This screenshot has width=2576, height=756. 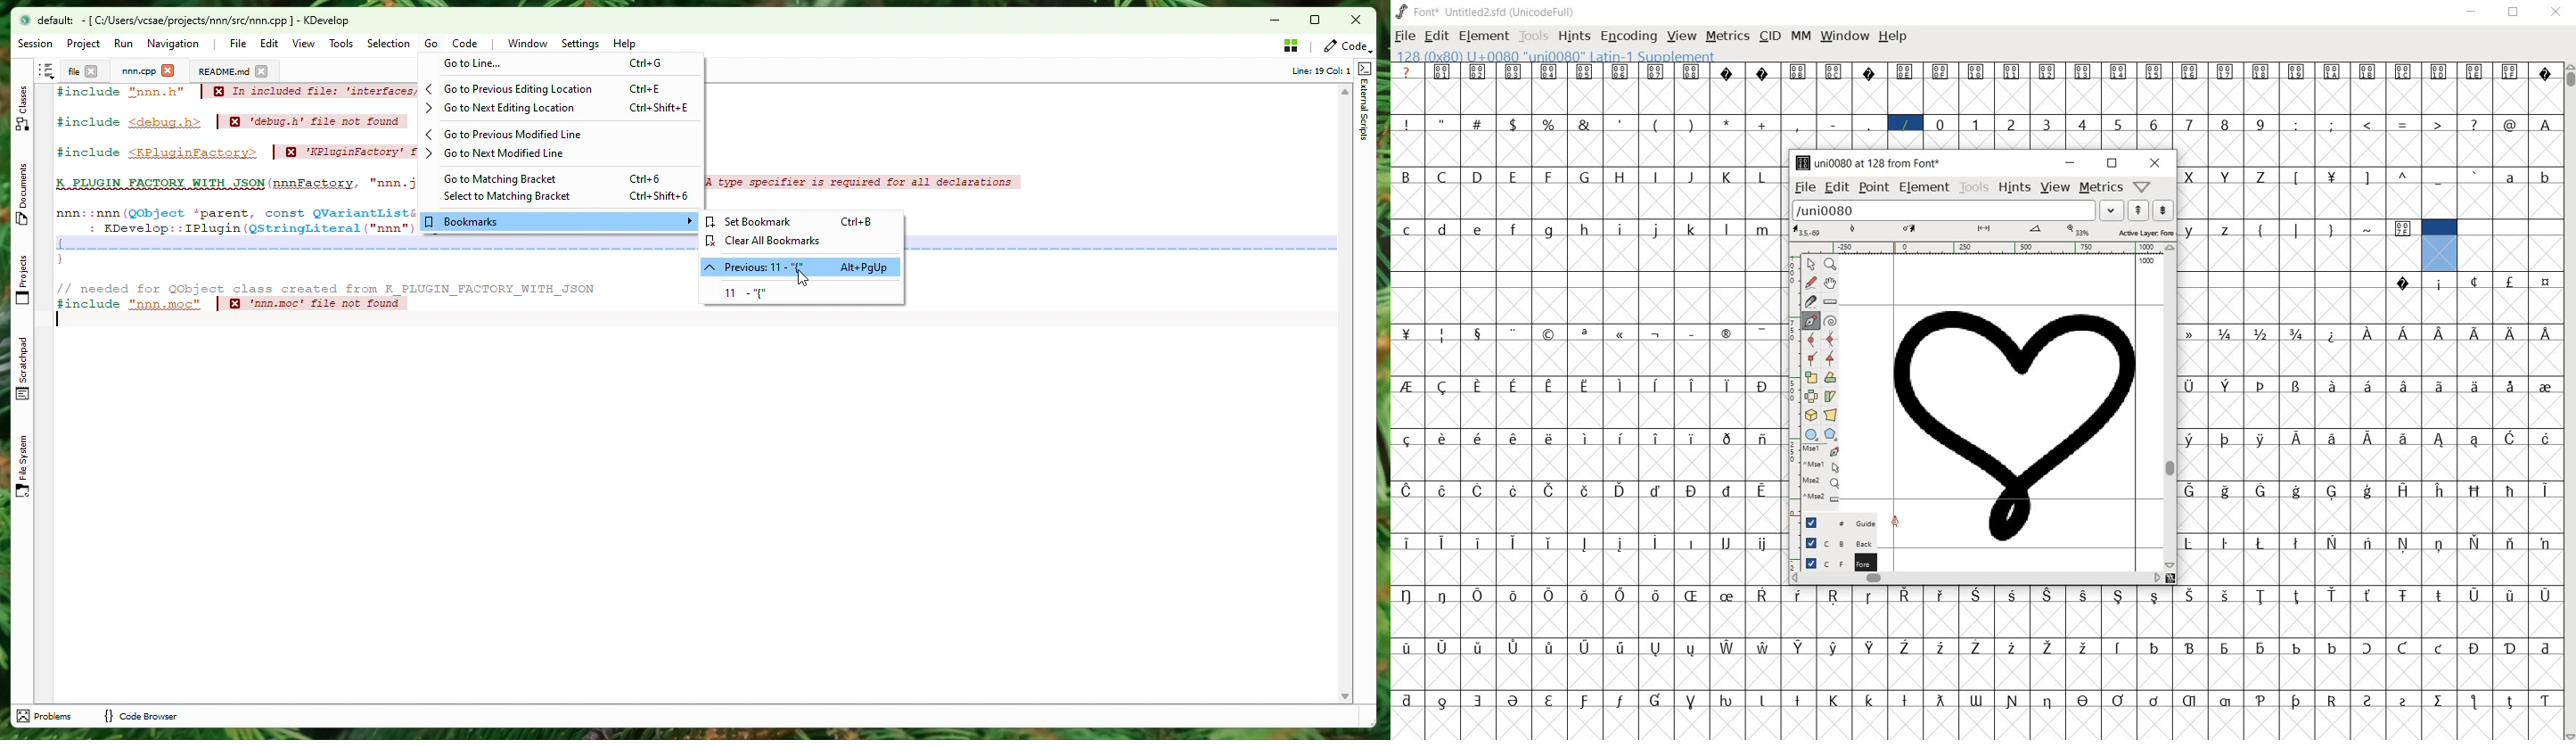 What do you see at coordinates (1727, 386) in the screenshot?
I see `glyph` at bounding box center [1727, 386].